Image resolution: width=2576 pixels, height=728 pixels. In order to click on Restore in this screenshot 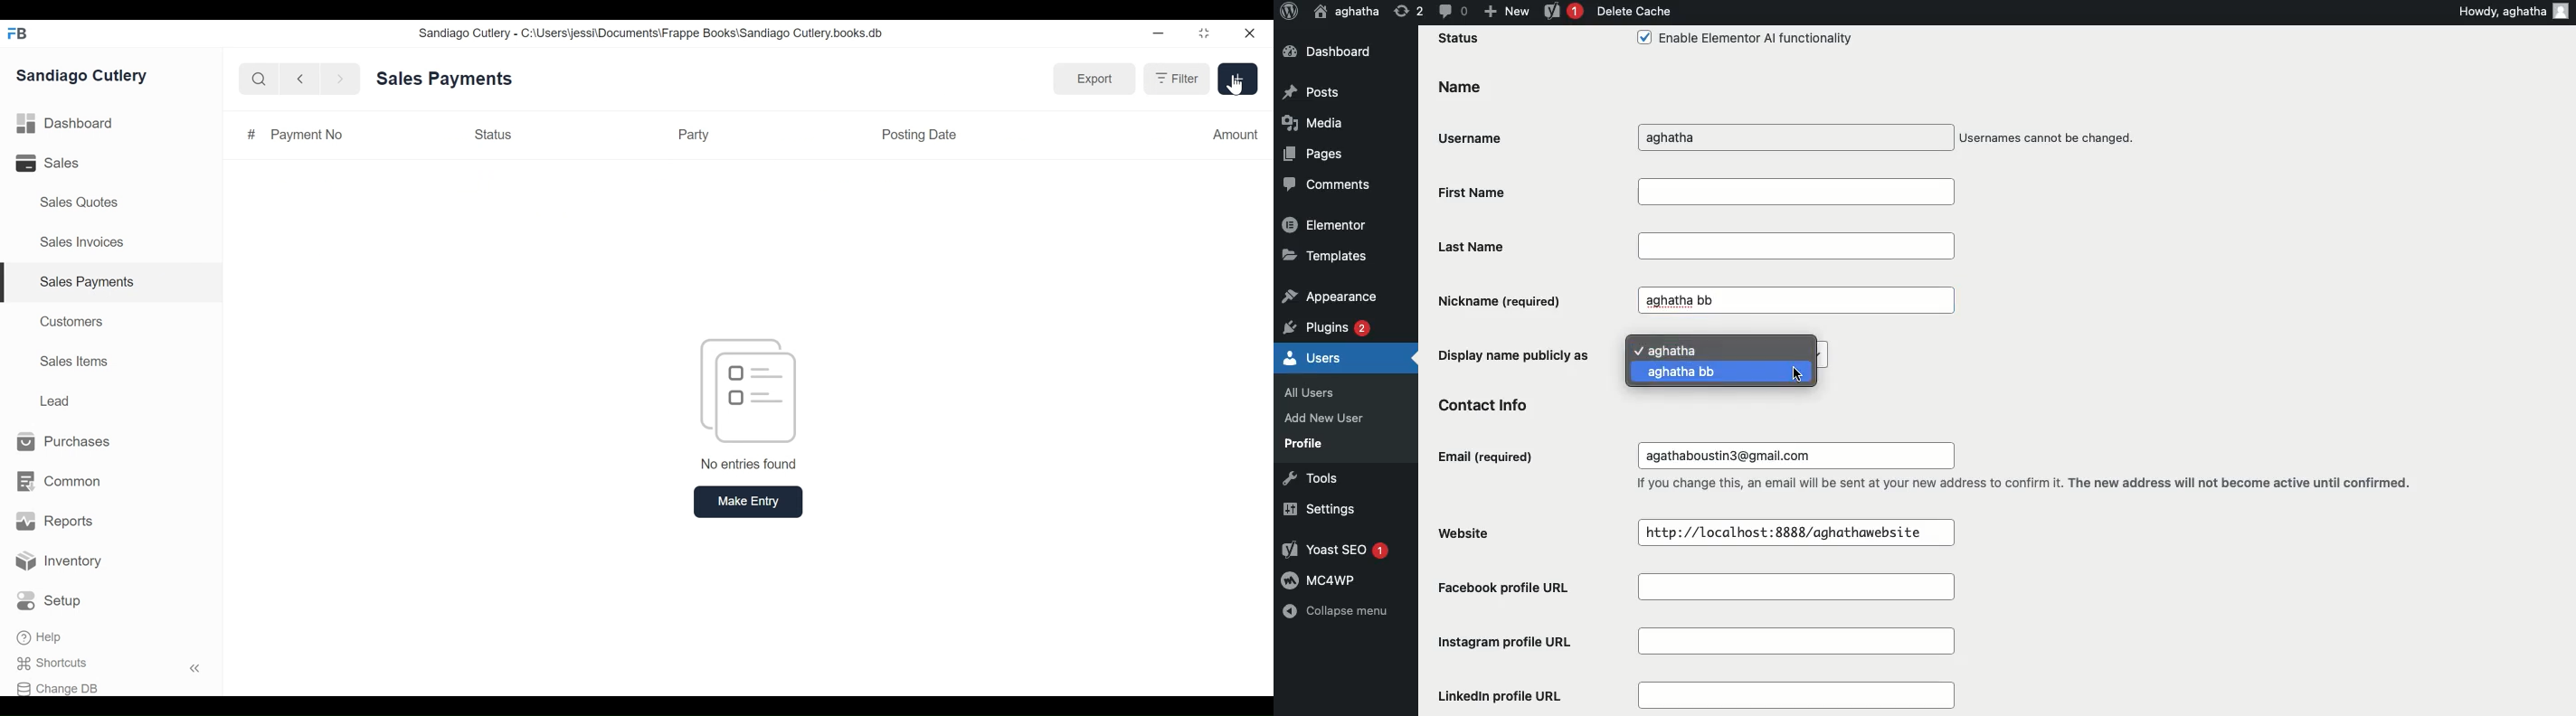, I will do `click(1204, 34)`.